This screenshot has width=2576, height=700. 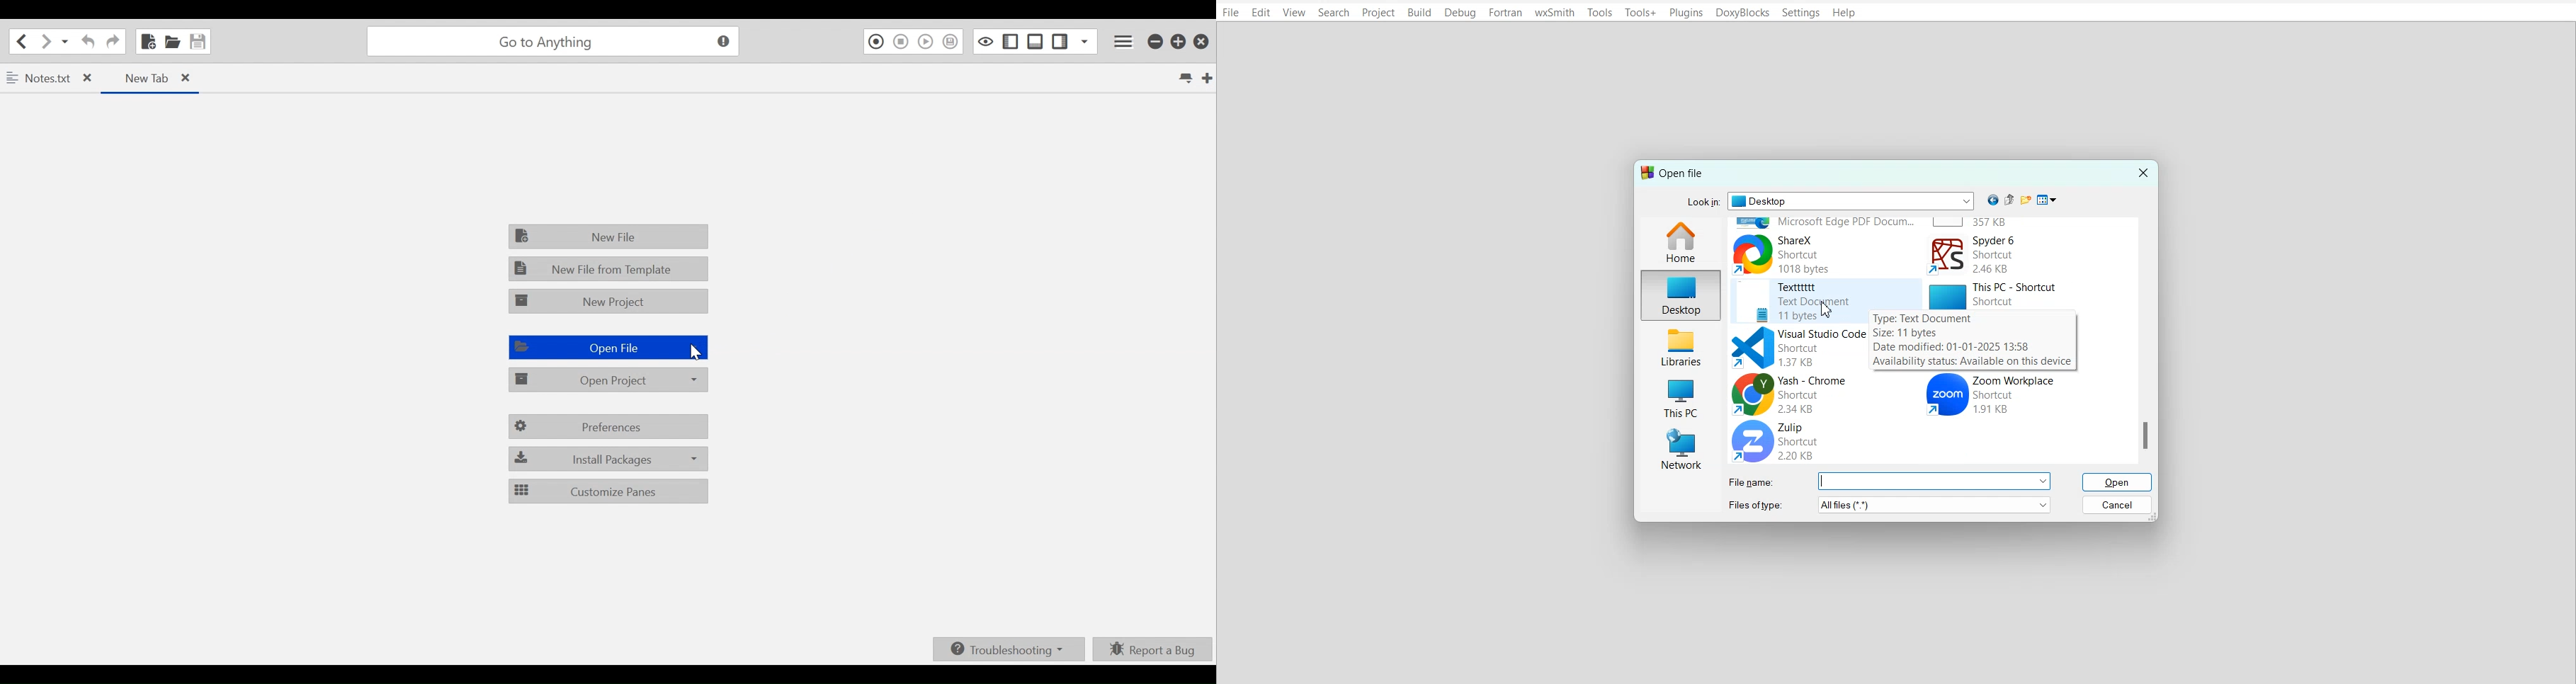 What do you see at coordinates (2144, 171) in the screenshot?
I see `Close` at bounding box center [2144, 171].